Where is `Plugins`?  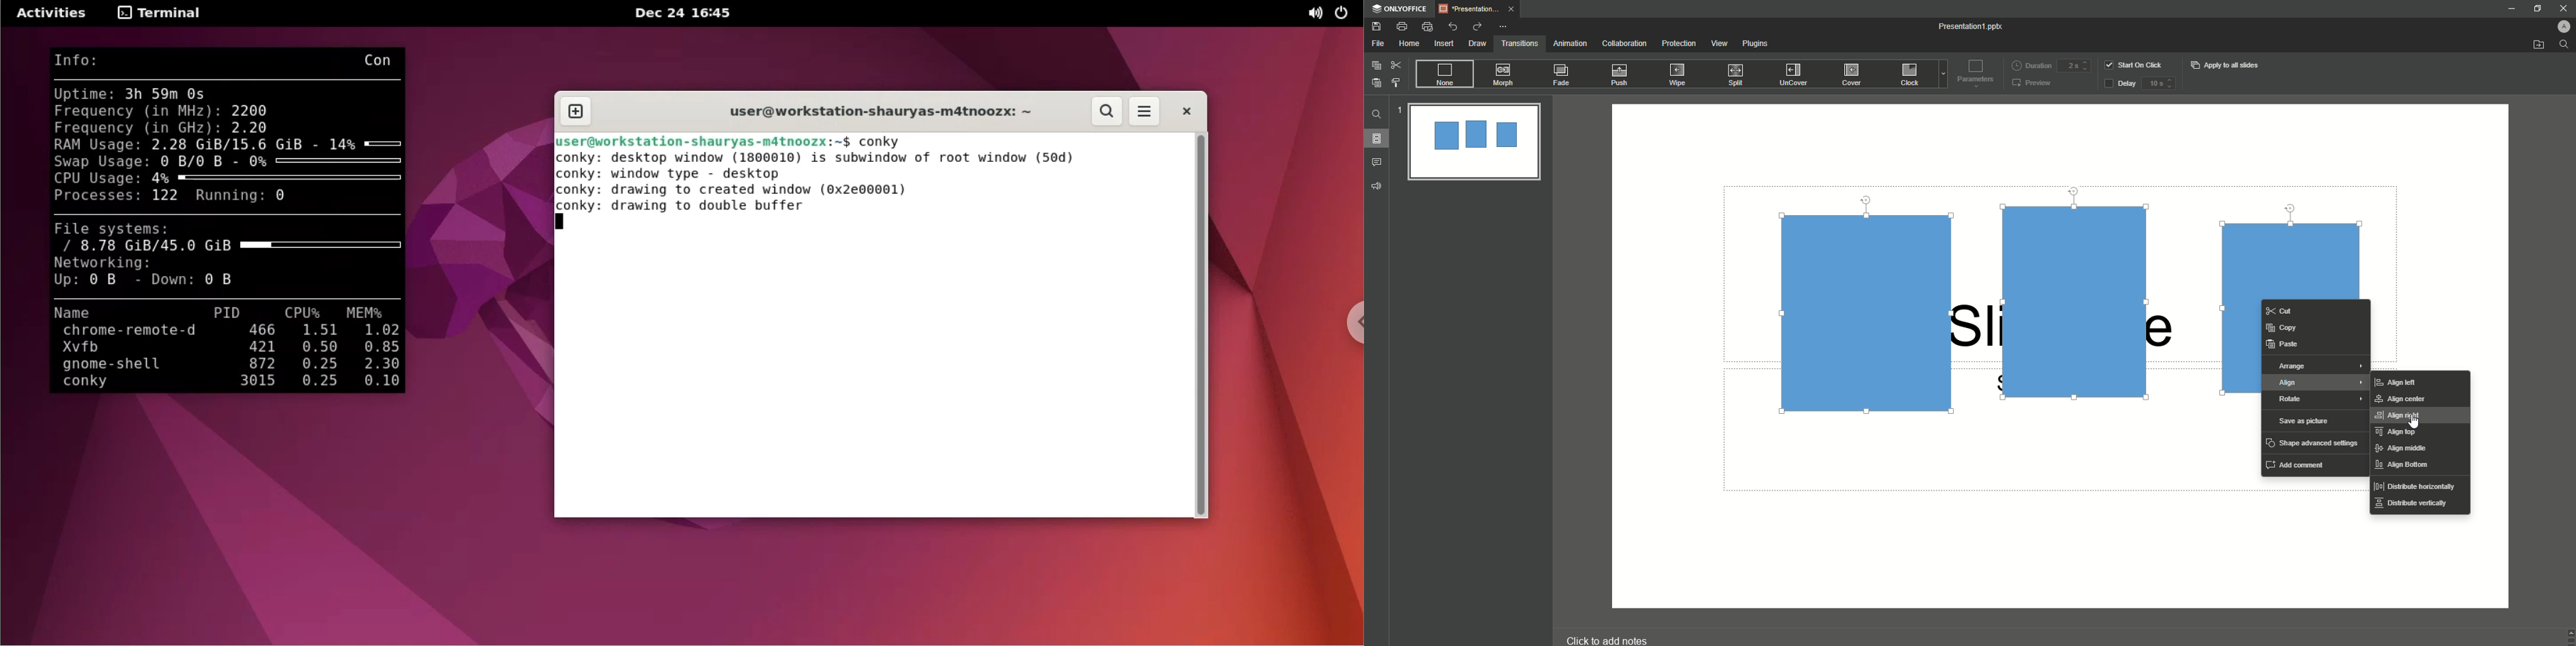 Plugins is located at coordinates (1758, 45).